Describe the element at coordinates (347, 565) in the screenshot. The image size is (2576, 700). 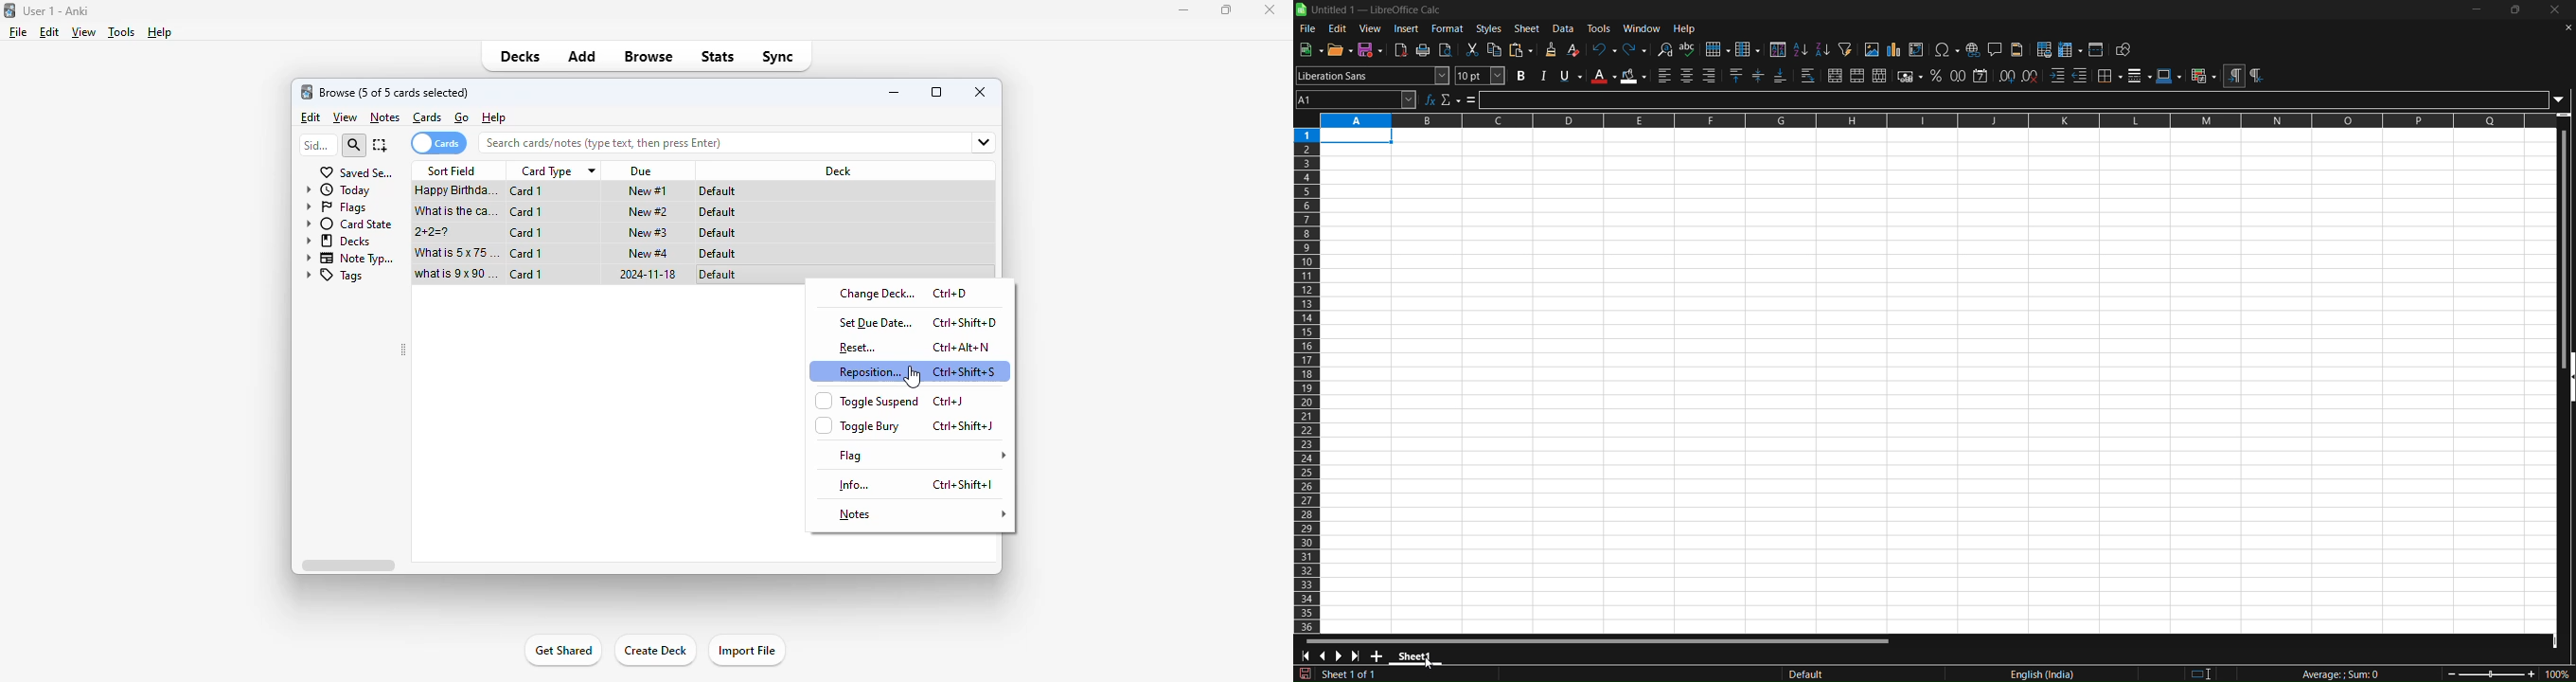
I see `horizontal scroll bar` at that location.